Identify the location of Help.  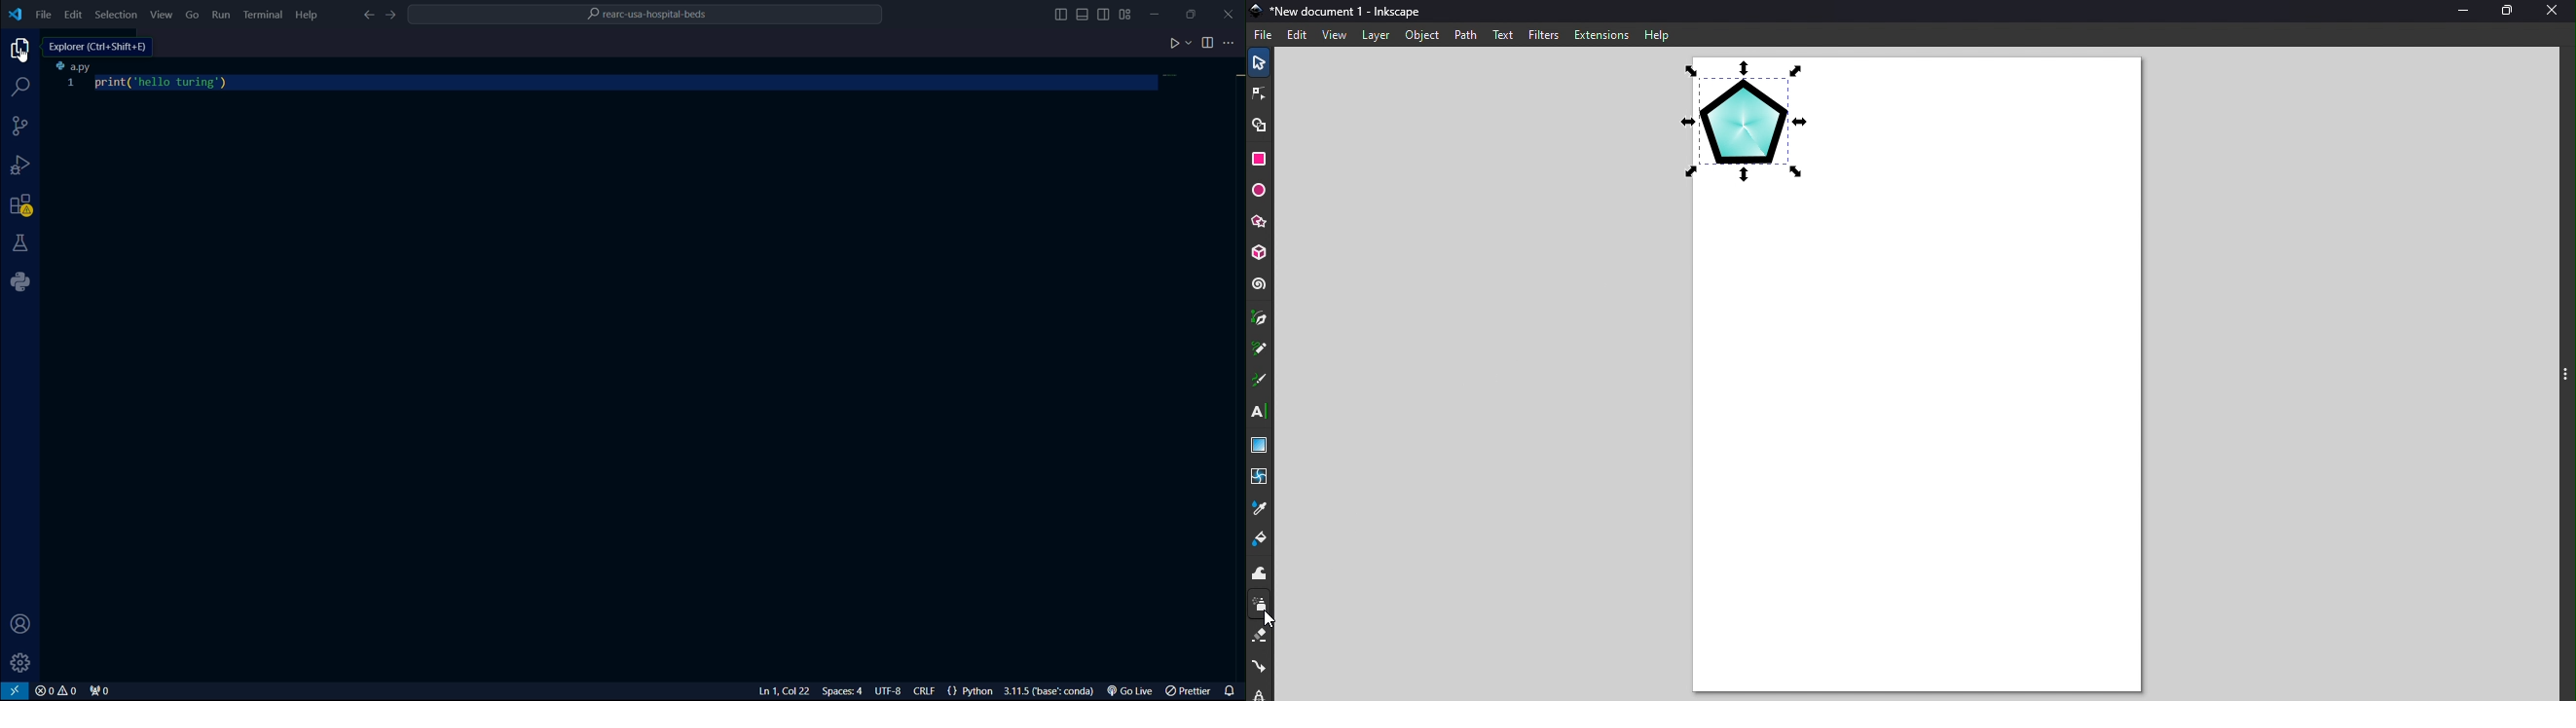
(1657, 34).